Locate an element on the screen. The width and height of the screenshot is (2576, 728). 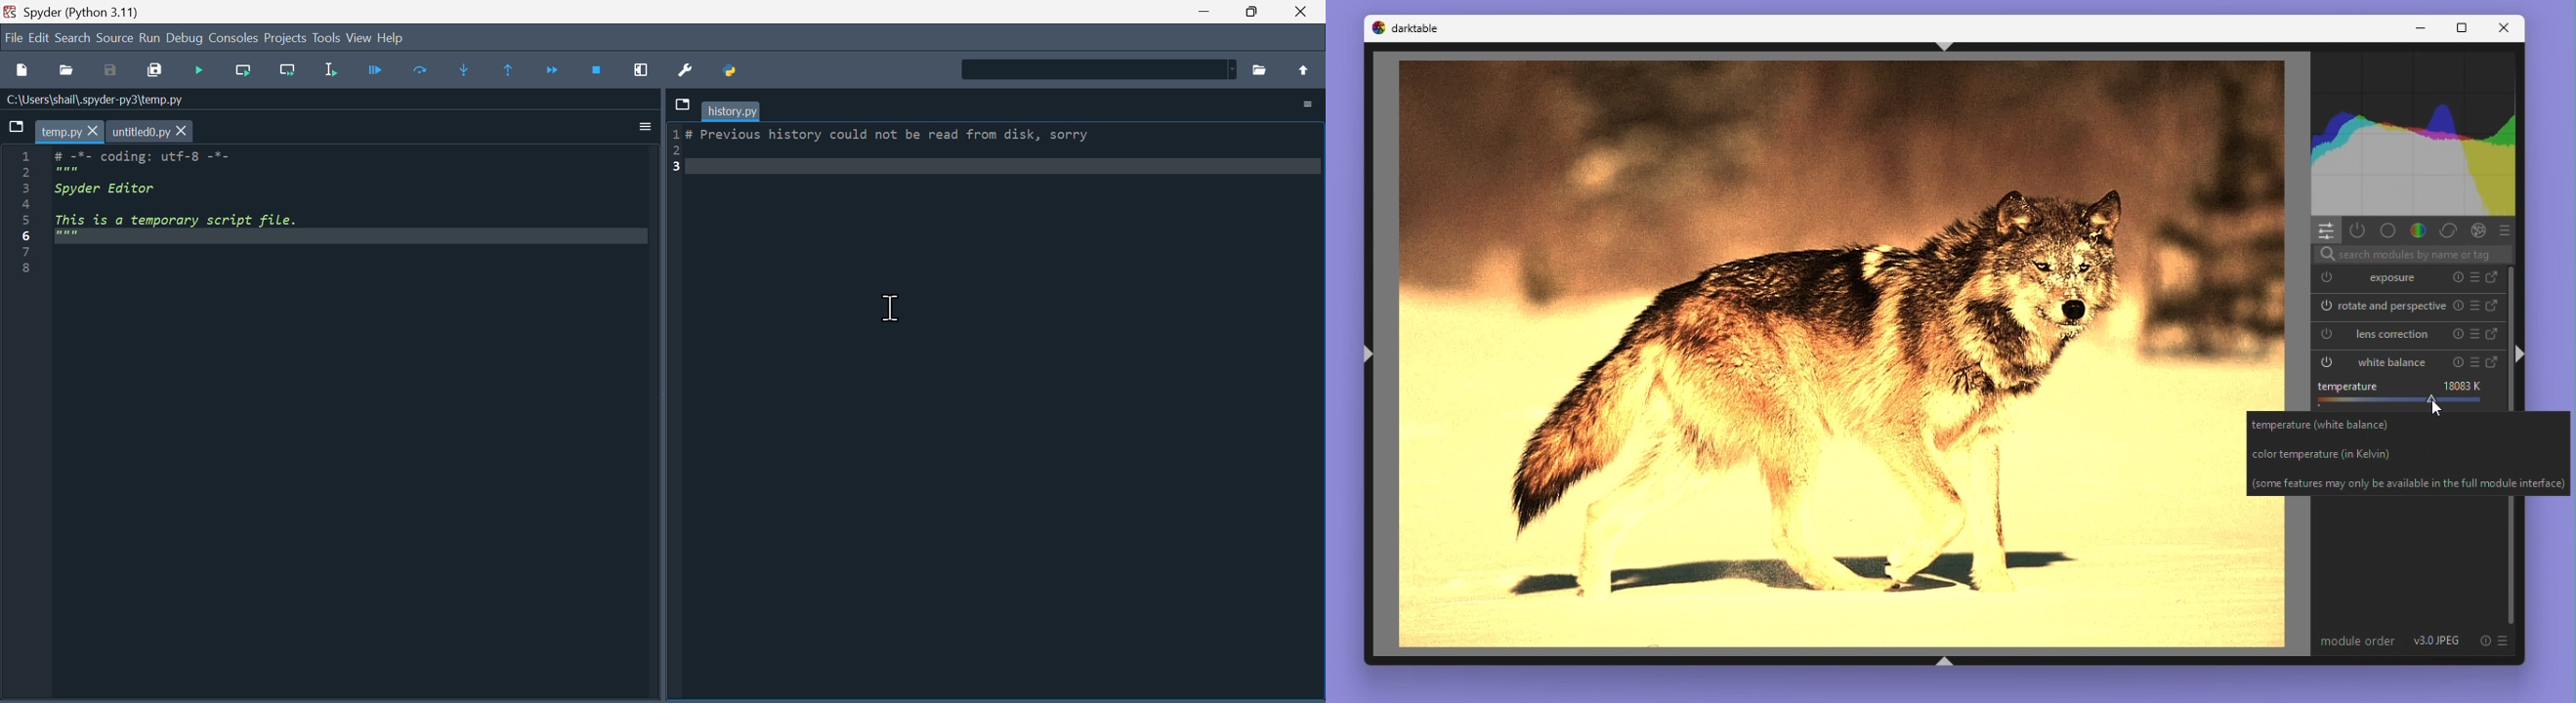
Lens correction is located at coordinates (2377, 334).